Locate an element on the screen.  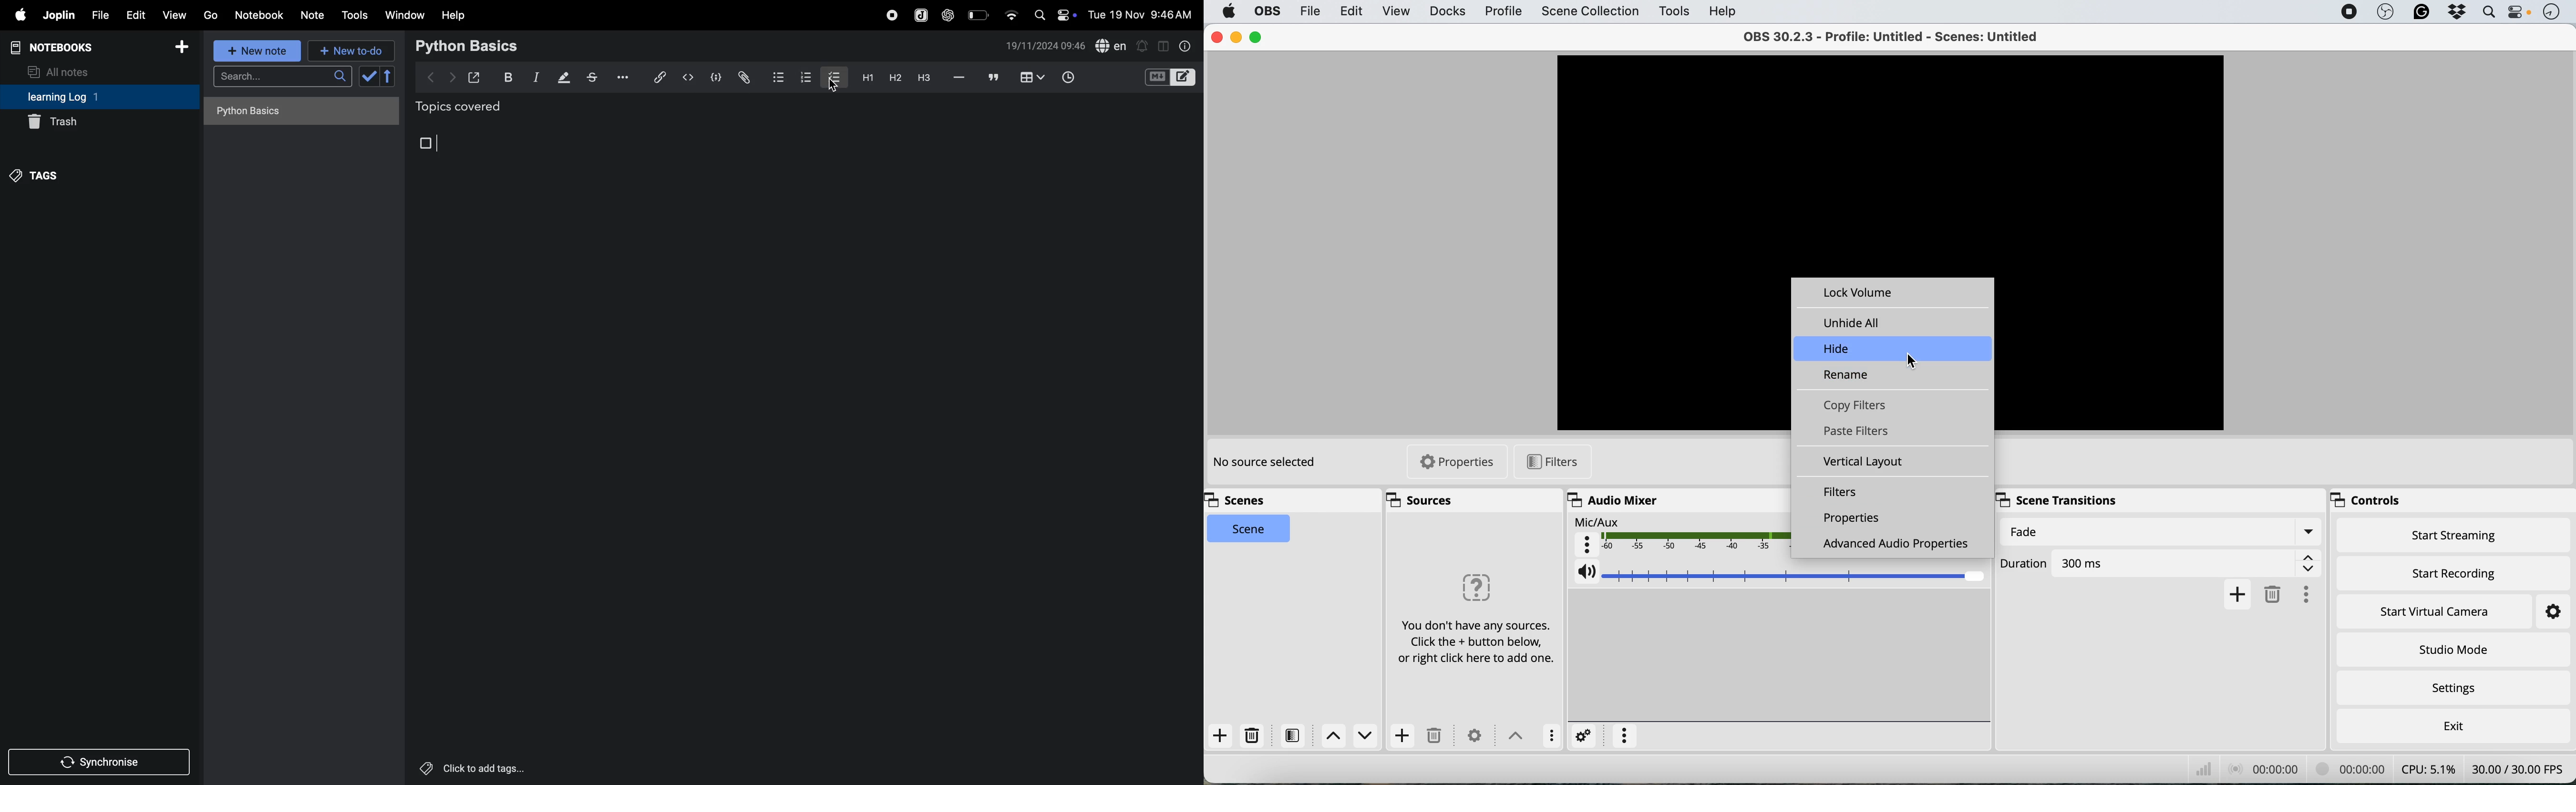
code block is located at coordinates (714, 78).